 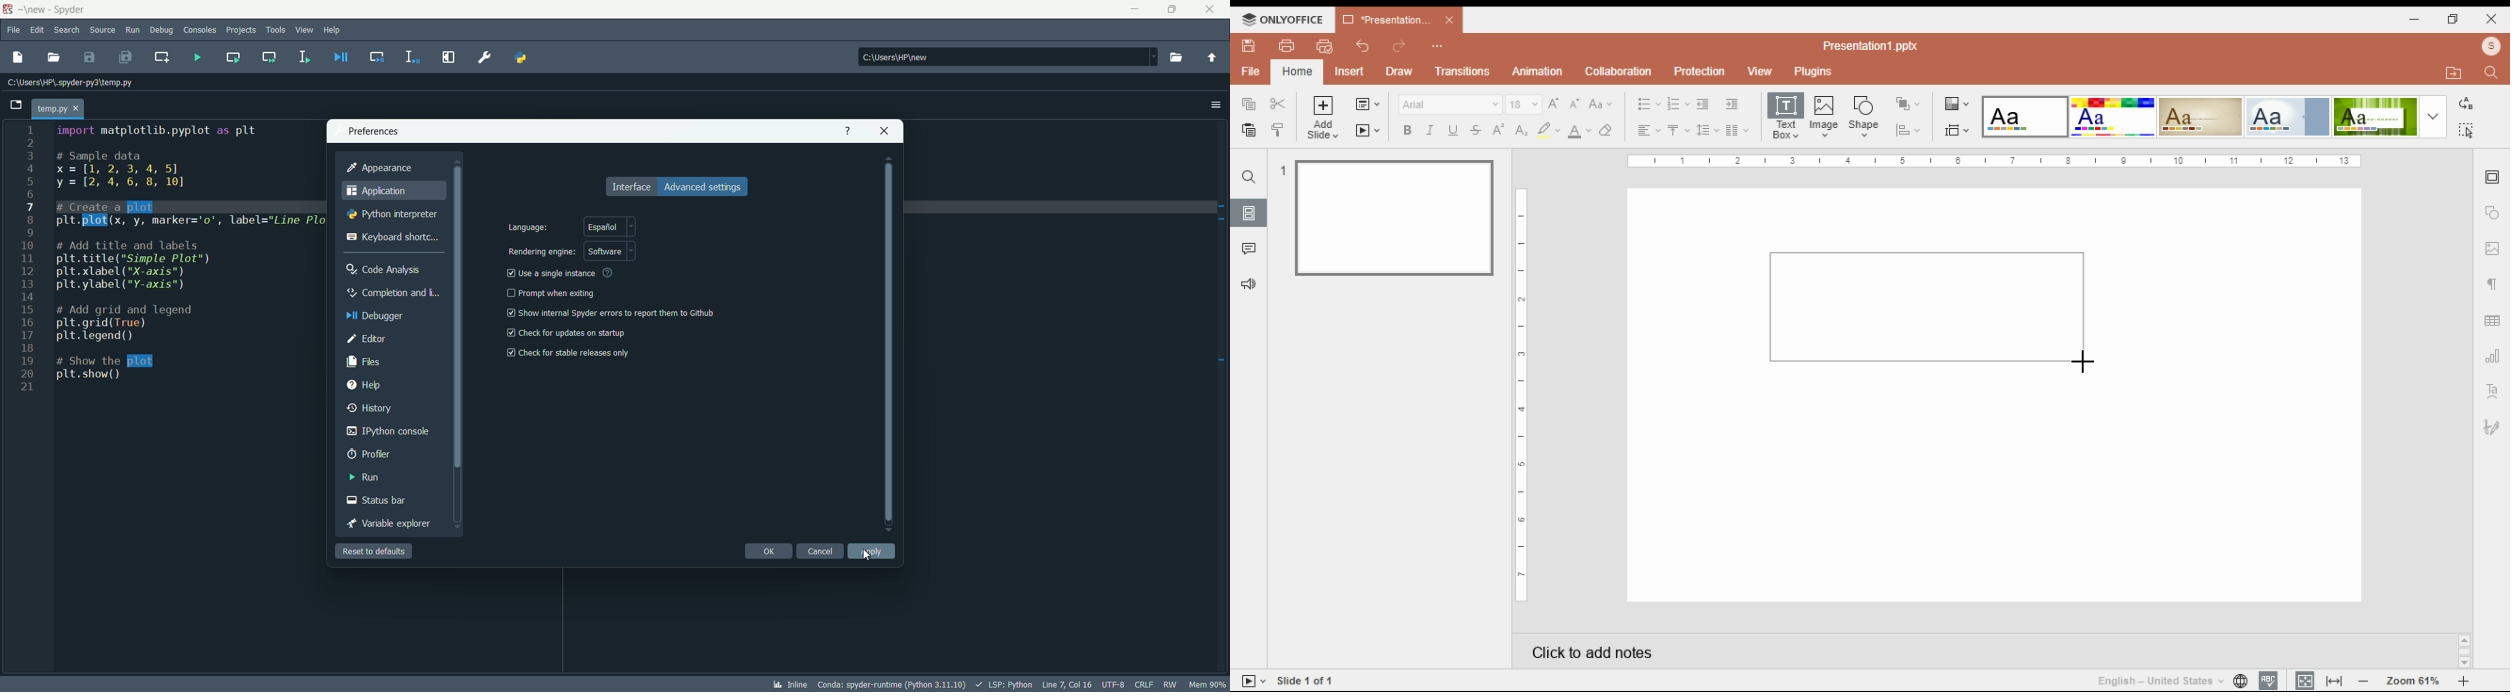 What do you see at coordinates (1731, 104) in the screenshot?
I see `increase indent` at bounding box center [1731, 104].